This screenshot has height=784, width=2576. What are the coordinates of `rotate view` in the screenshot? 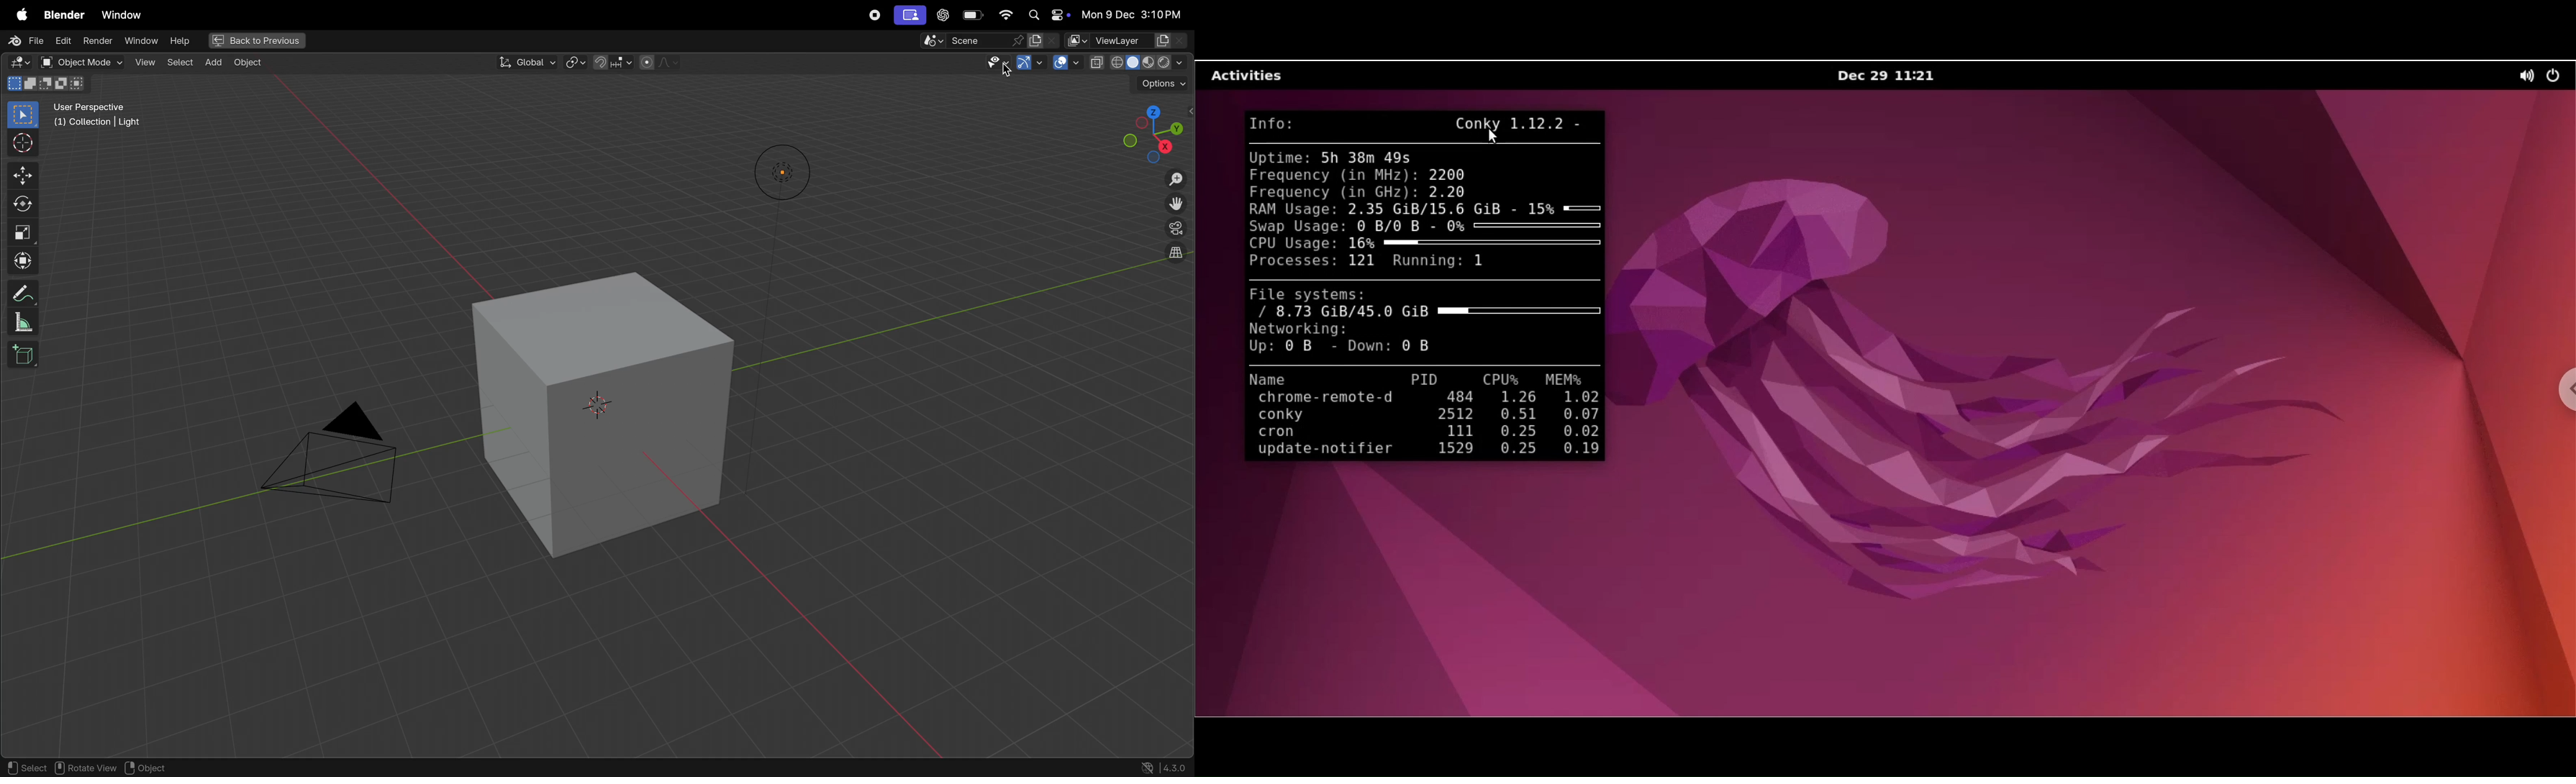 It's located at (86, 767).